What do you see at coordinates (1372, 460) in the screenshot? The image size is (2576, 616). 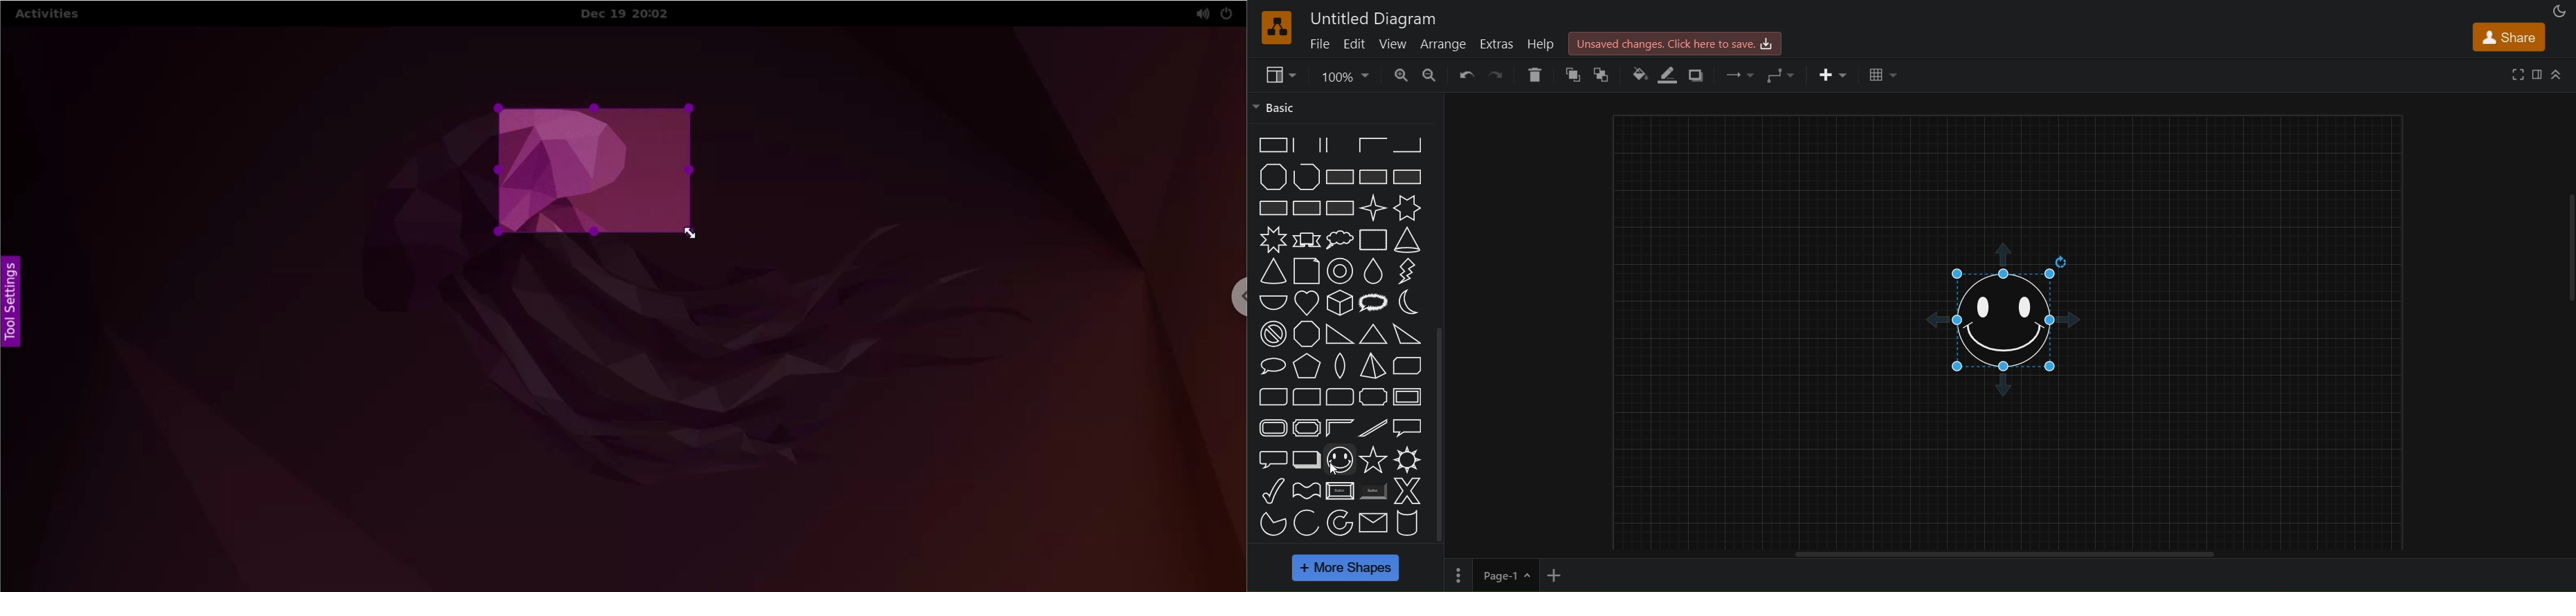 I see `star` at bounding box center [1372, 460].